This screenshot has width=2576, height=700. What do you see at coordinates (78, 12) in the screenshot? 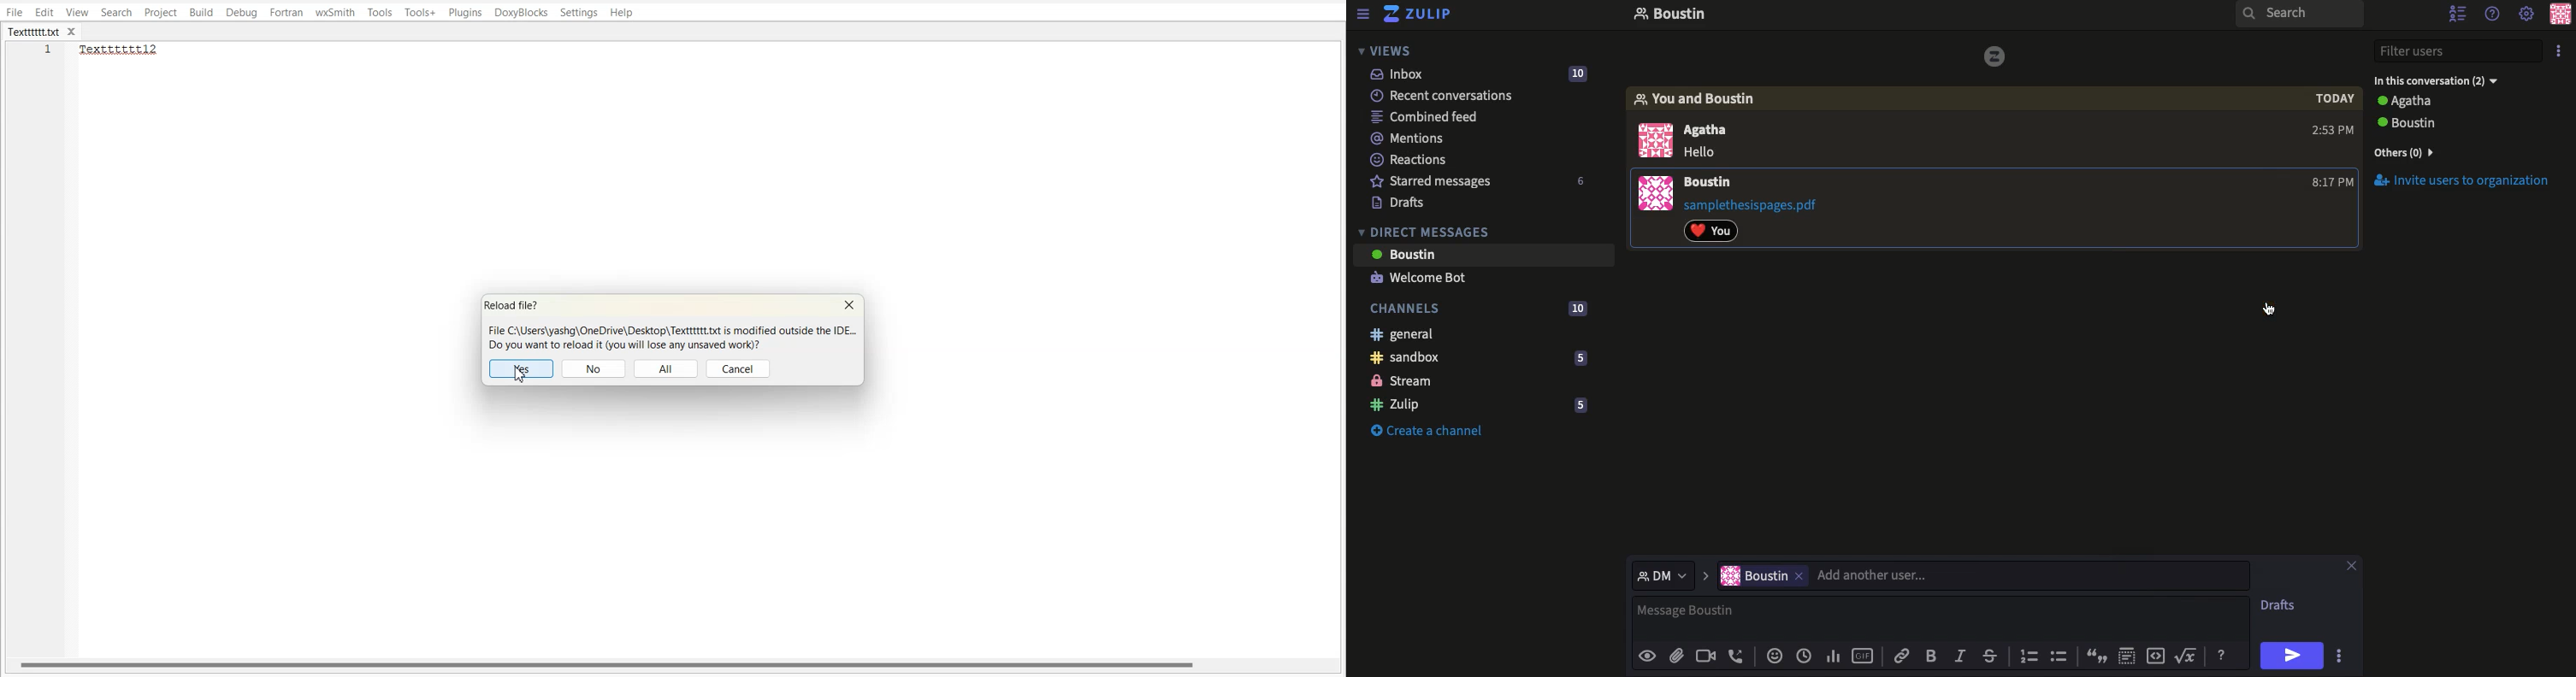
I see `View` at bounding box center [78, 12].